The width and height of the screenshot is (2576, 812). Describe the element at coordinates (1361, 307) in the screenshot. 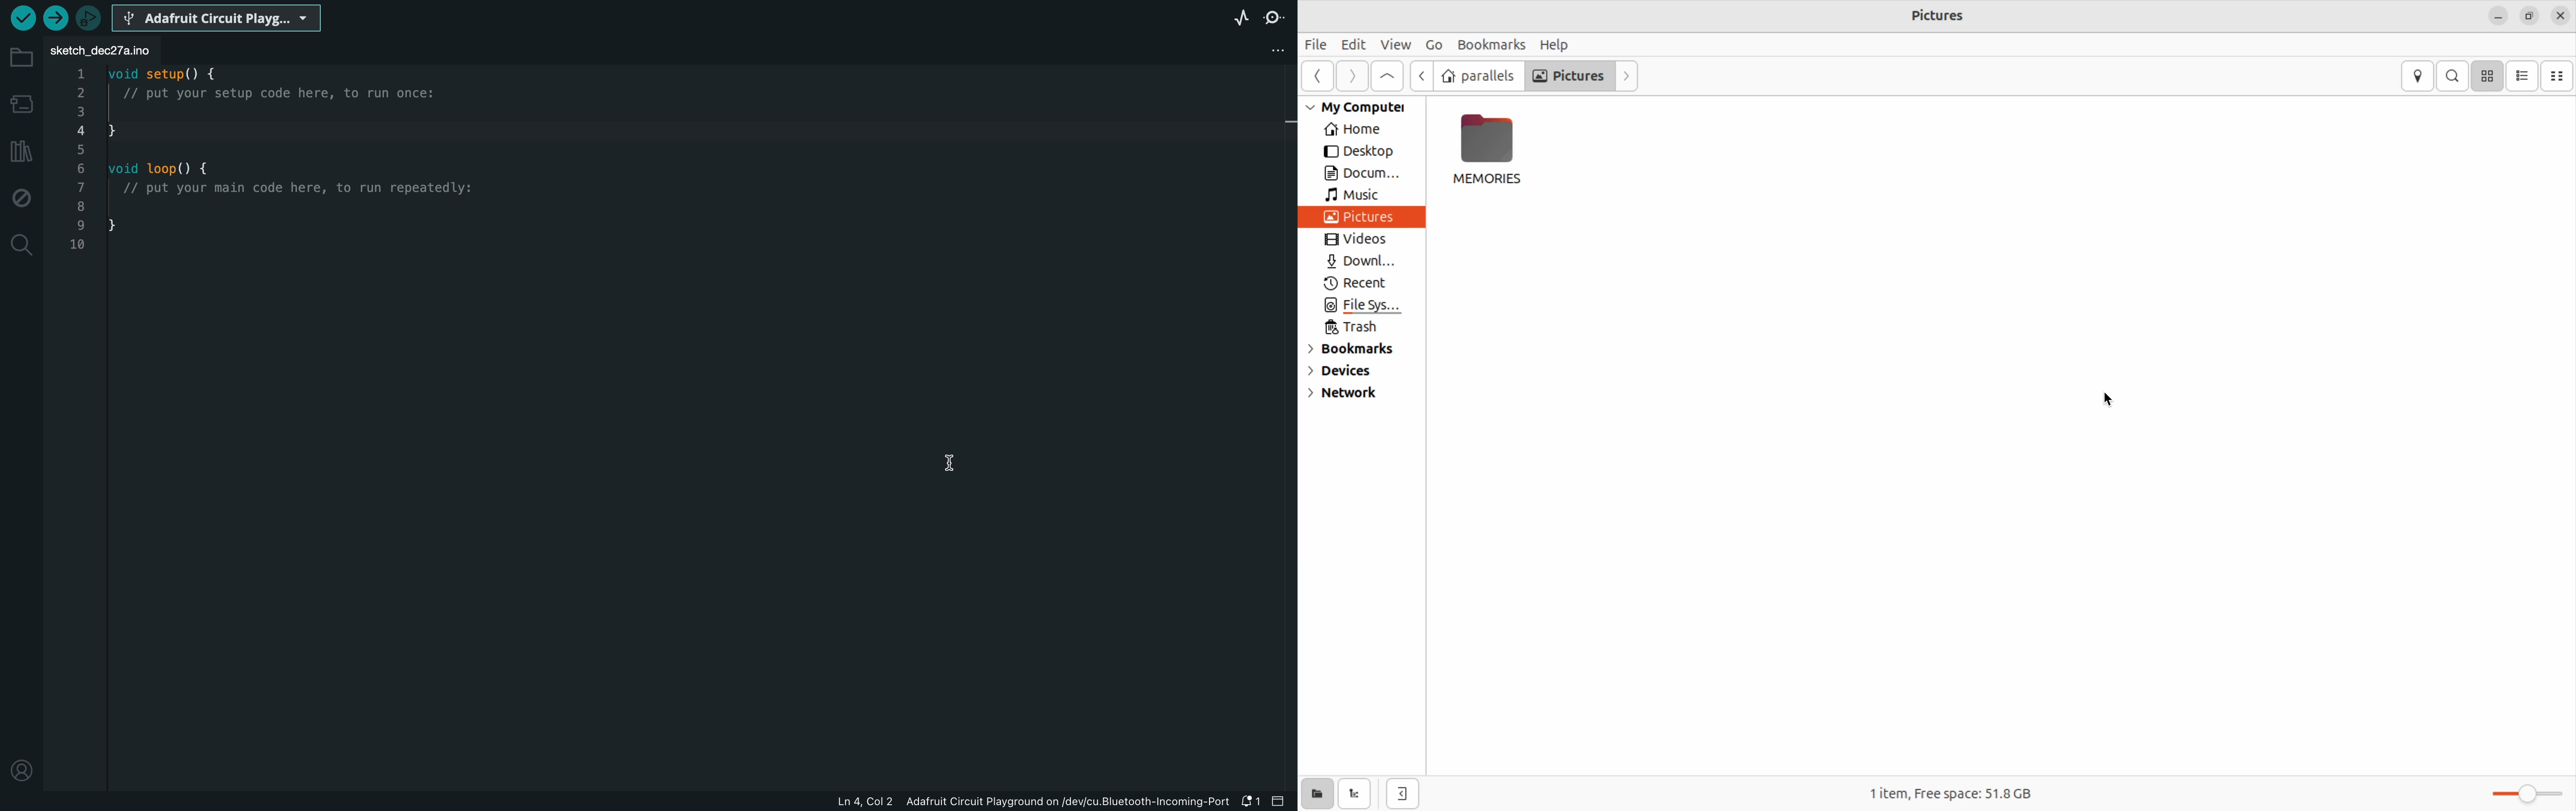

I see `File Sys...` at that location.